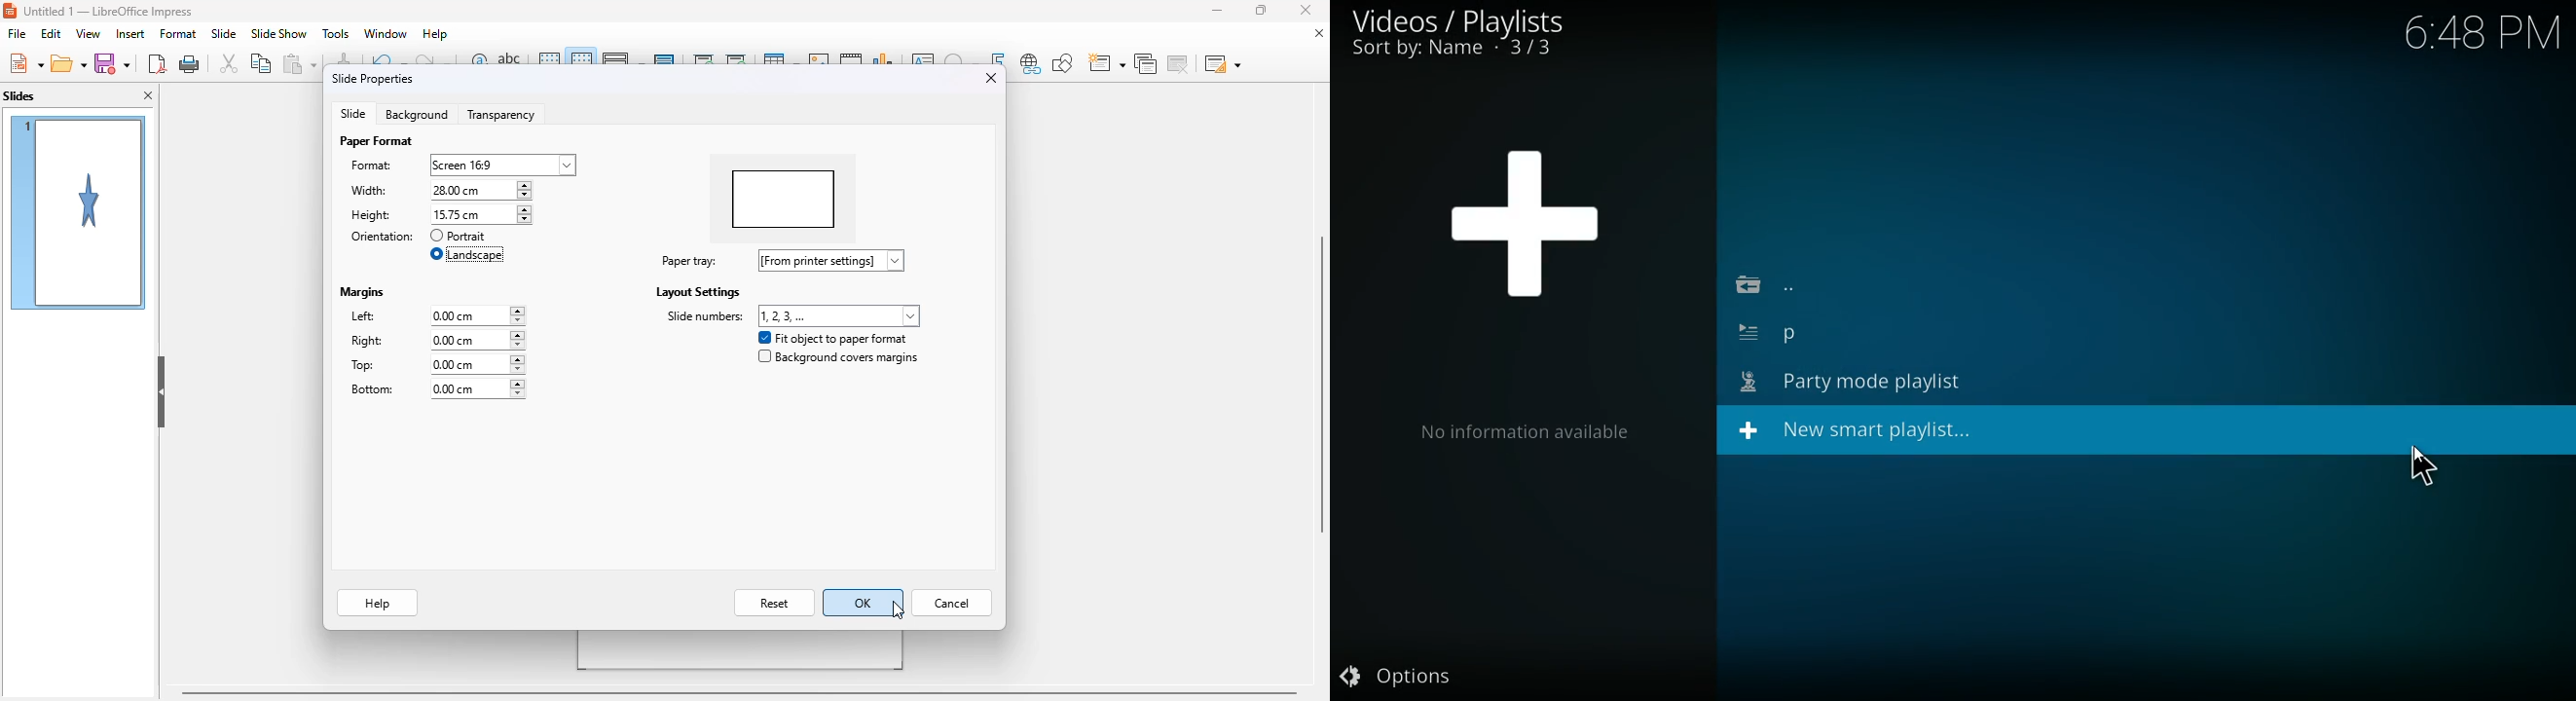 The height and width of the screenshot is (728, 2576). What do you see at coordinates (230, 63) in the screenshot?
I see `cut` at bounding box center [230, 63].